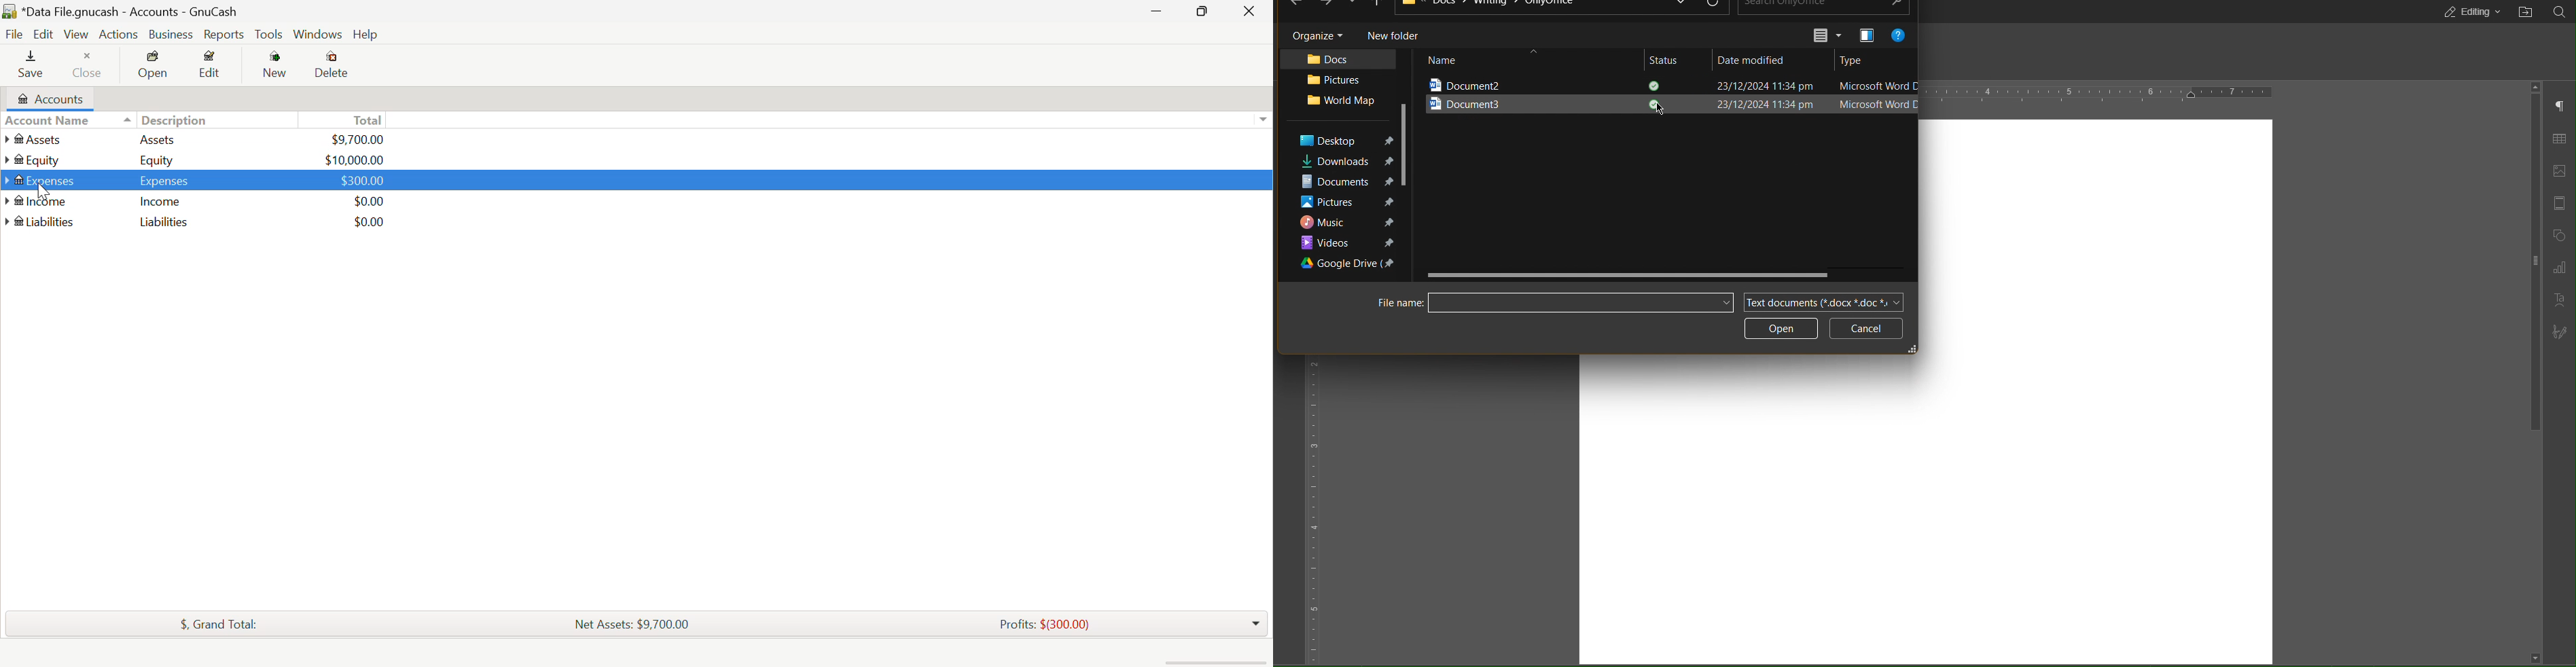  I want to click on List, so click(1828, 35).